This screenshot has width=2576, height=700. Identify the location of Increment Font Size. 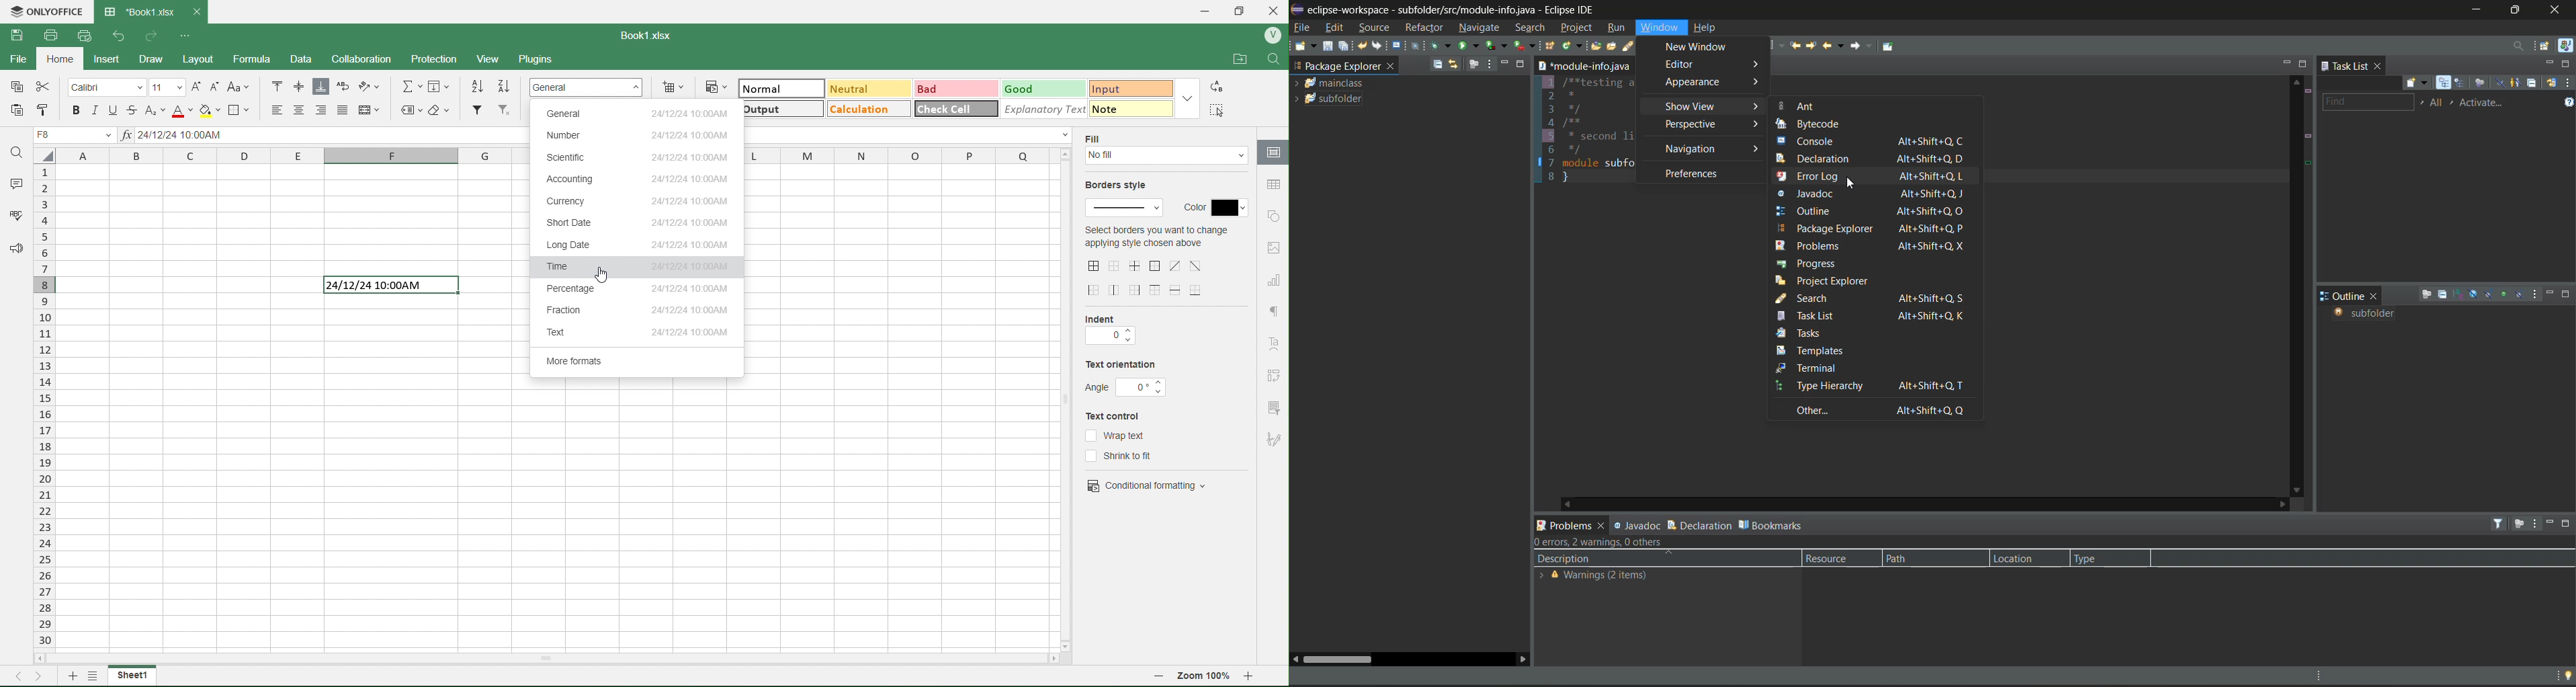
(195, 83).